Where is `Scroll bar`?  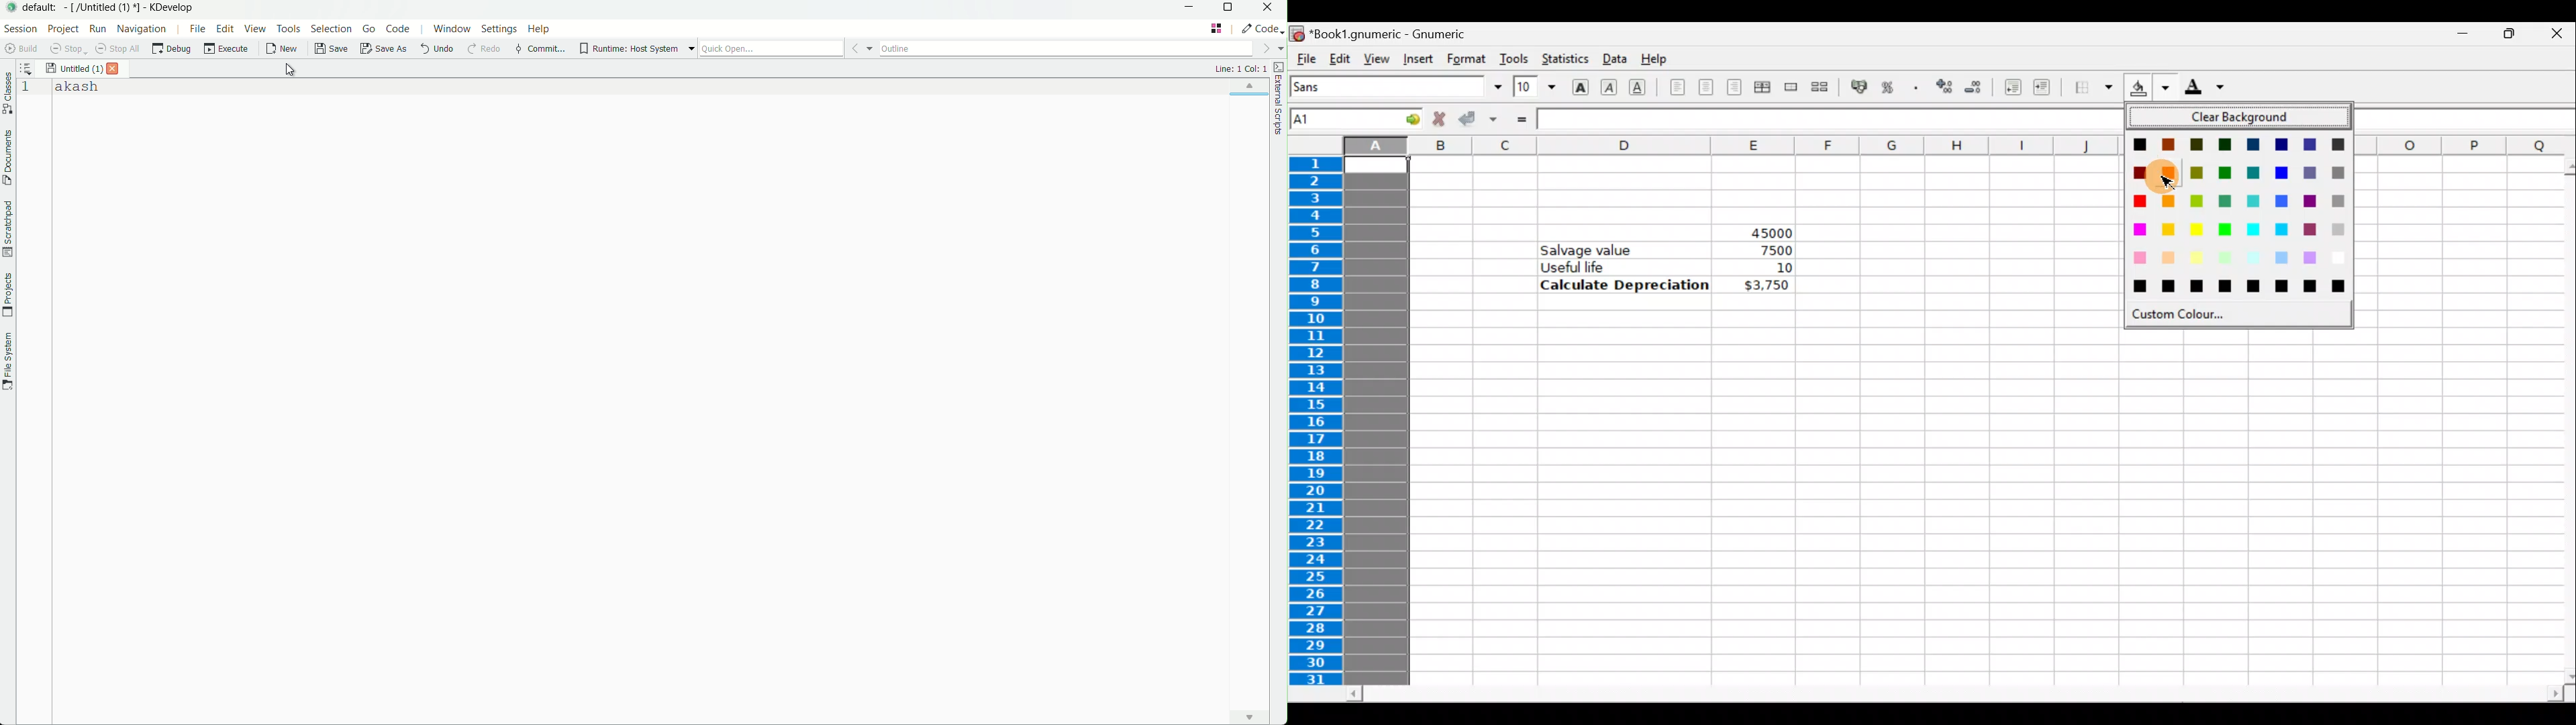 Scroll bar is located at coordinates (1956, 694).